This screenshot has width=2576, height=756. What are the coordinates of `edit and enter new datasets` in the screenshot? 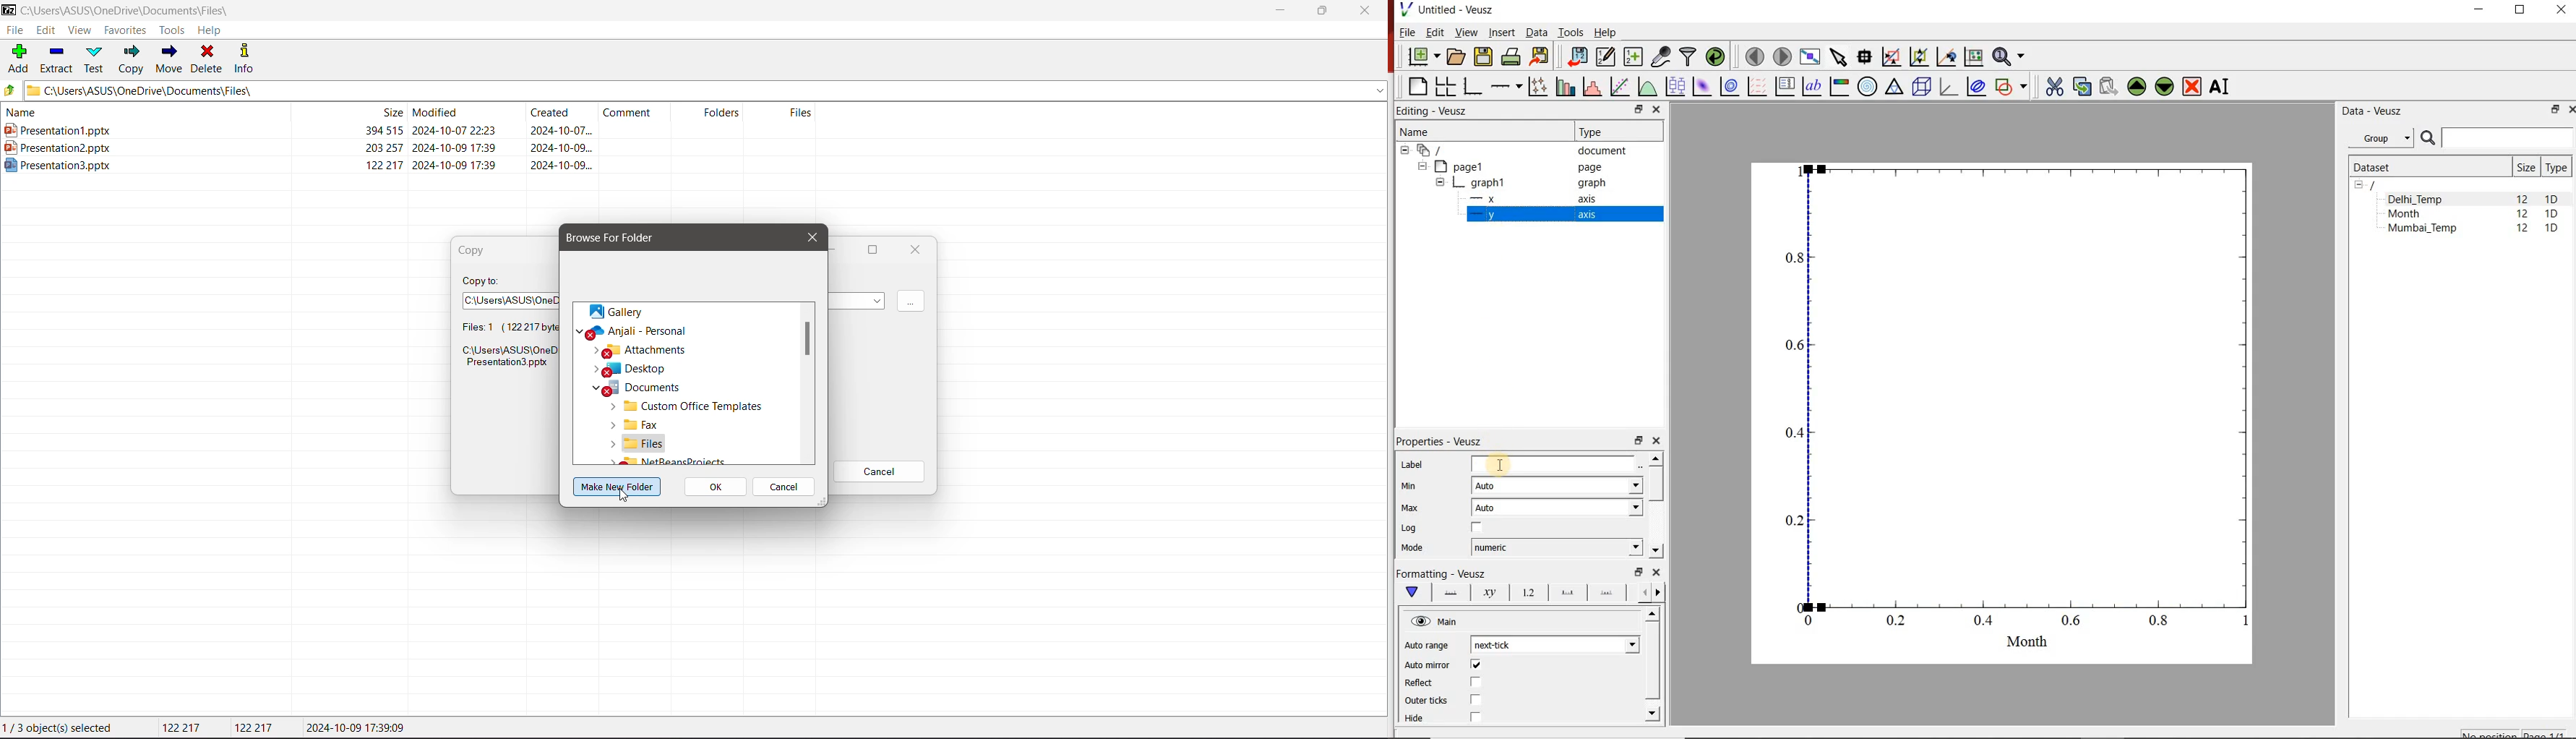 It's located at (1605, 57).